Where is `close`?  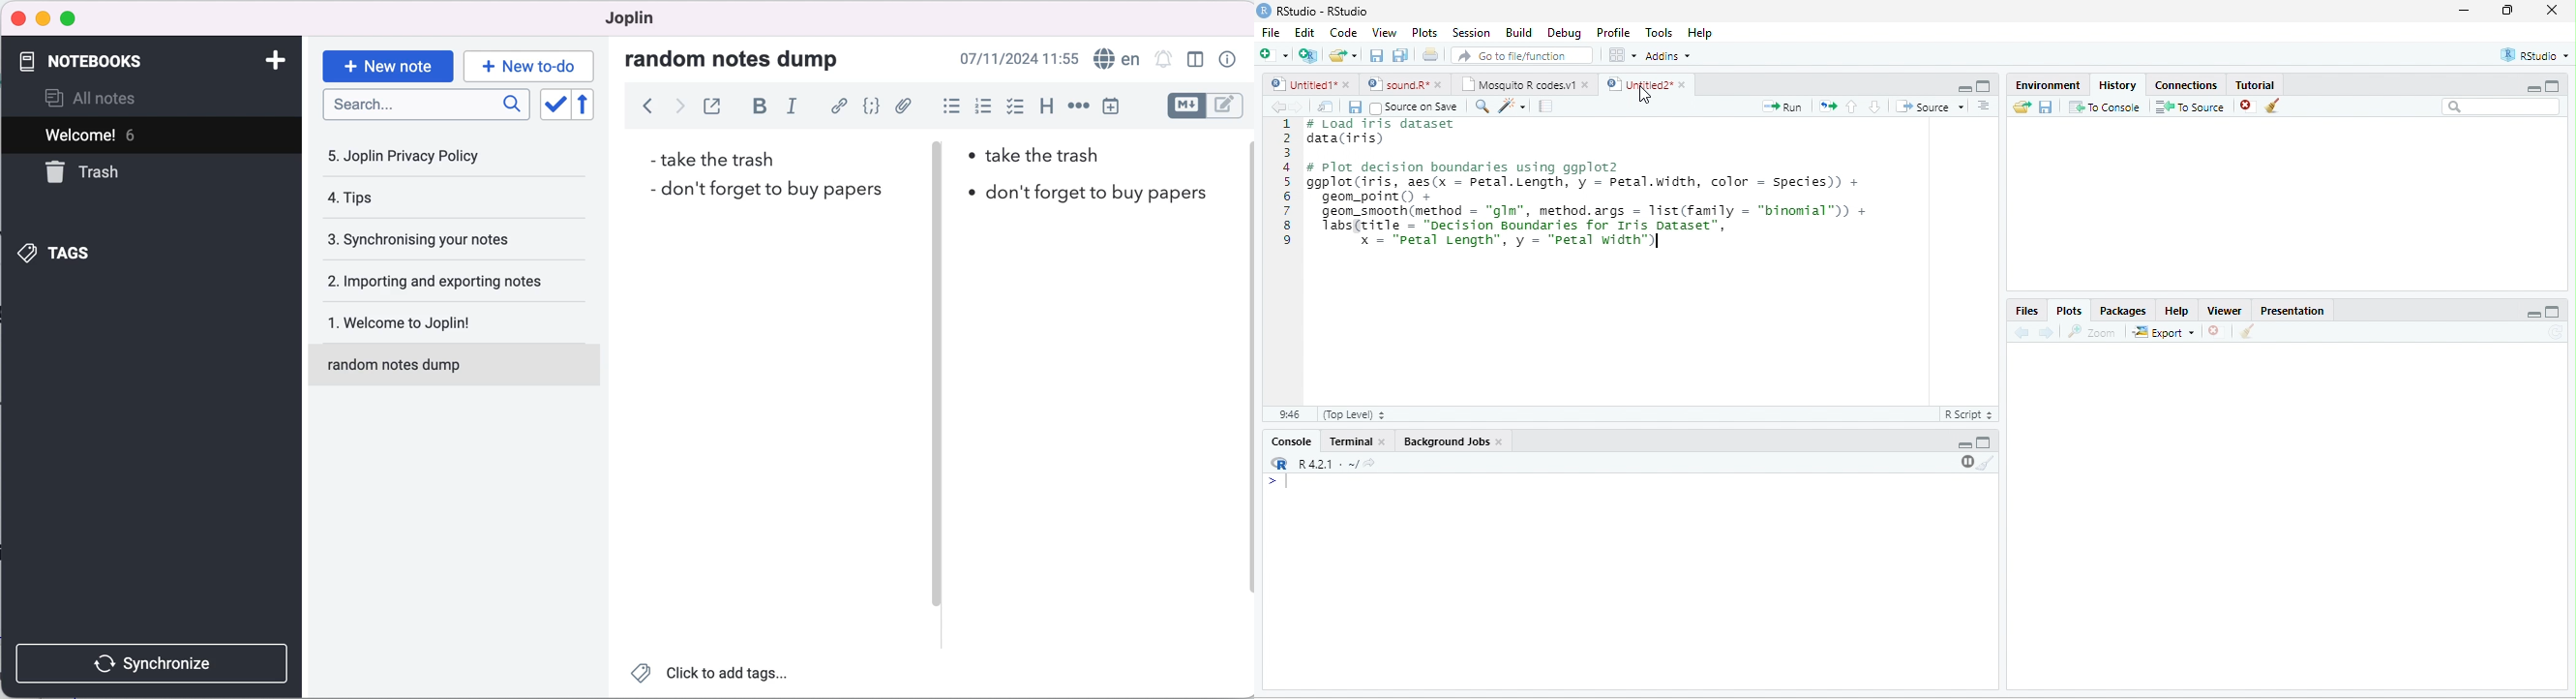 close is located at coordinates (1685, 84).